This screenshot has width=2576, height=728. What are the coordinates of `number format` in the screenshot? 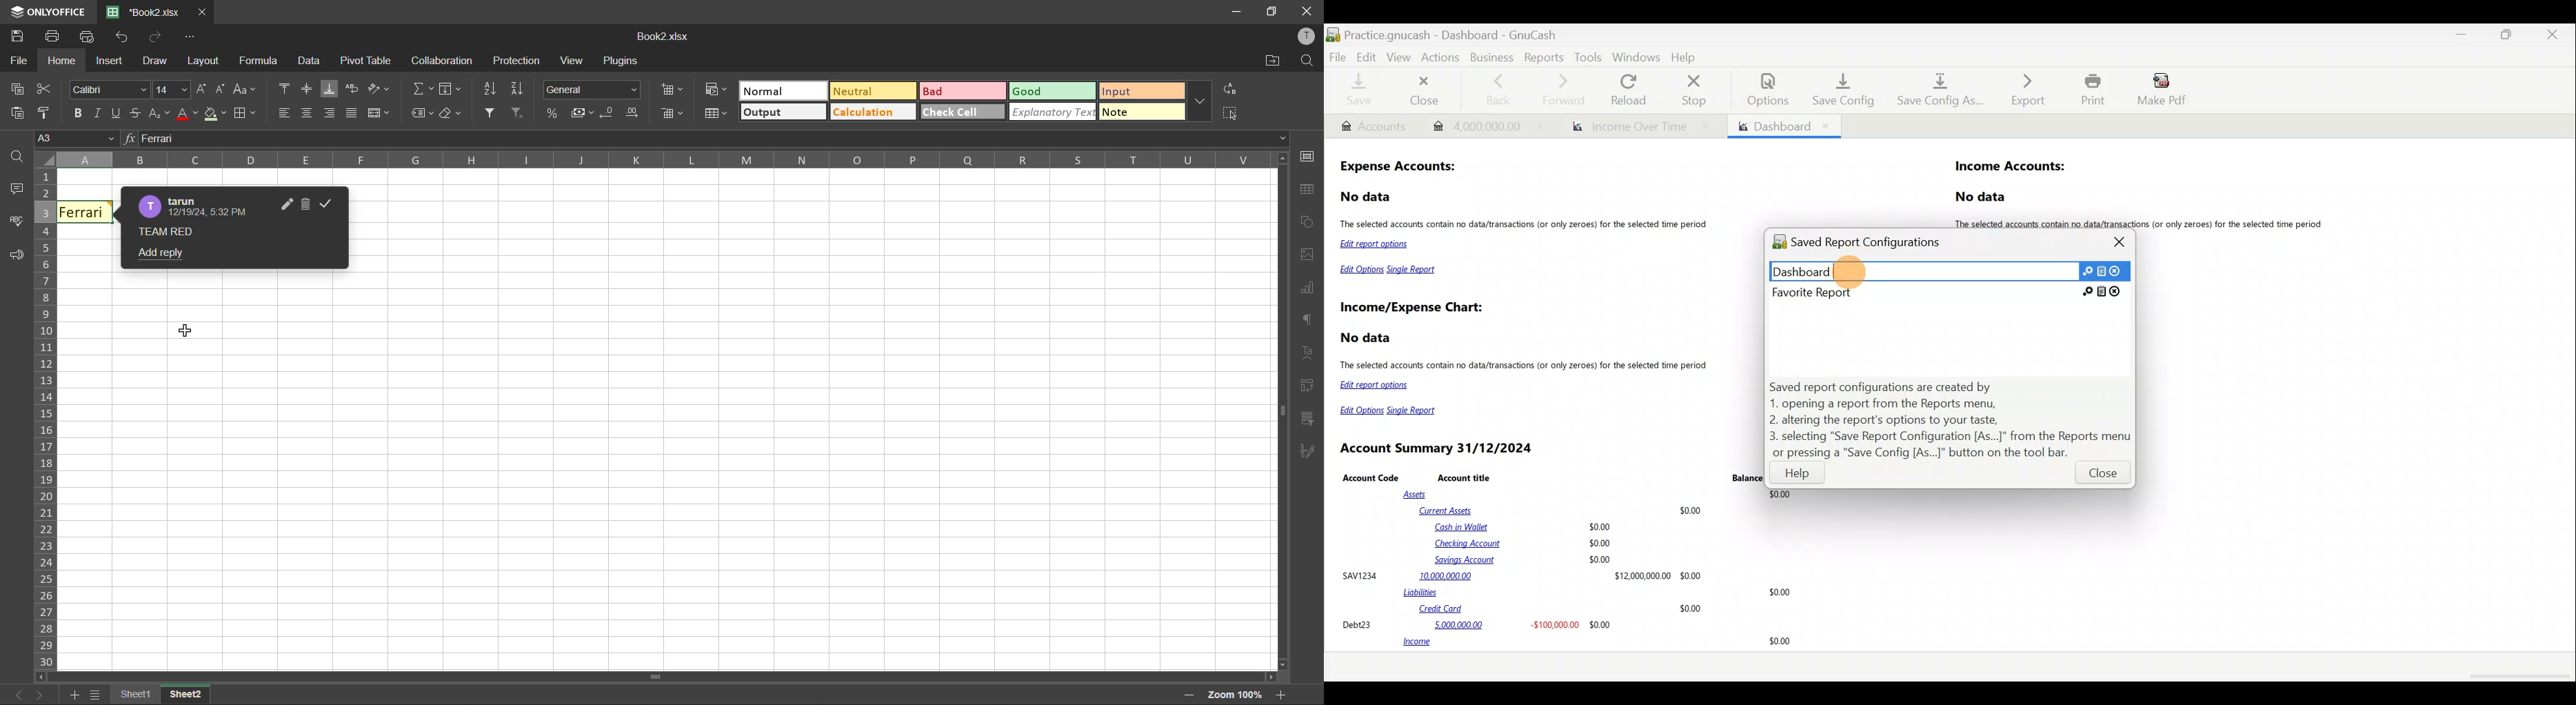 It's located at (592, 90).